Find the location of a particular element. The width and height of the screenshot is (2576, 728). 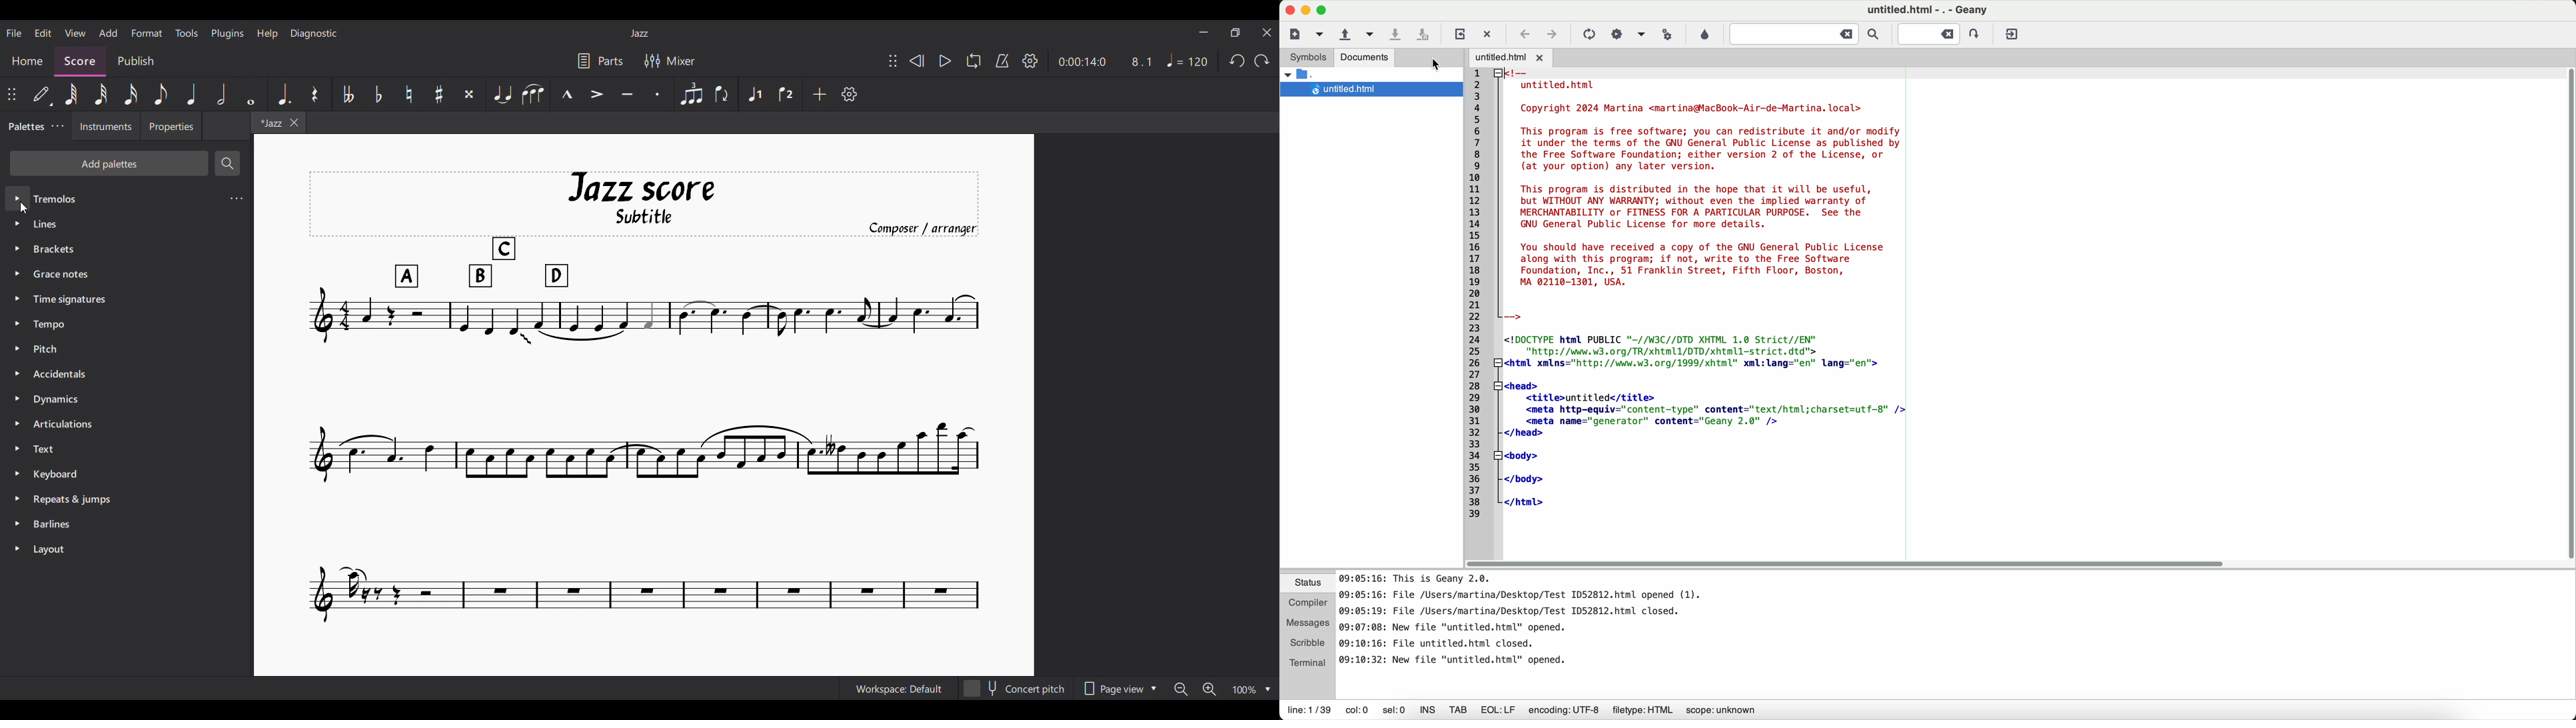

Customize settings is located at coordinates (850, 94).